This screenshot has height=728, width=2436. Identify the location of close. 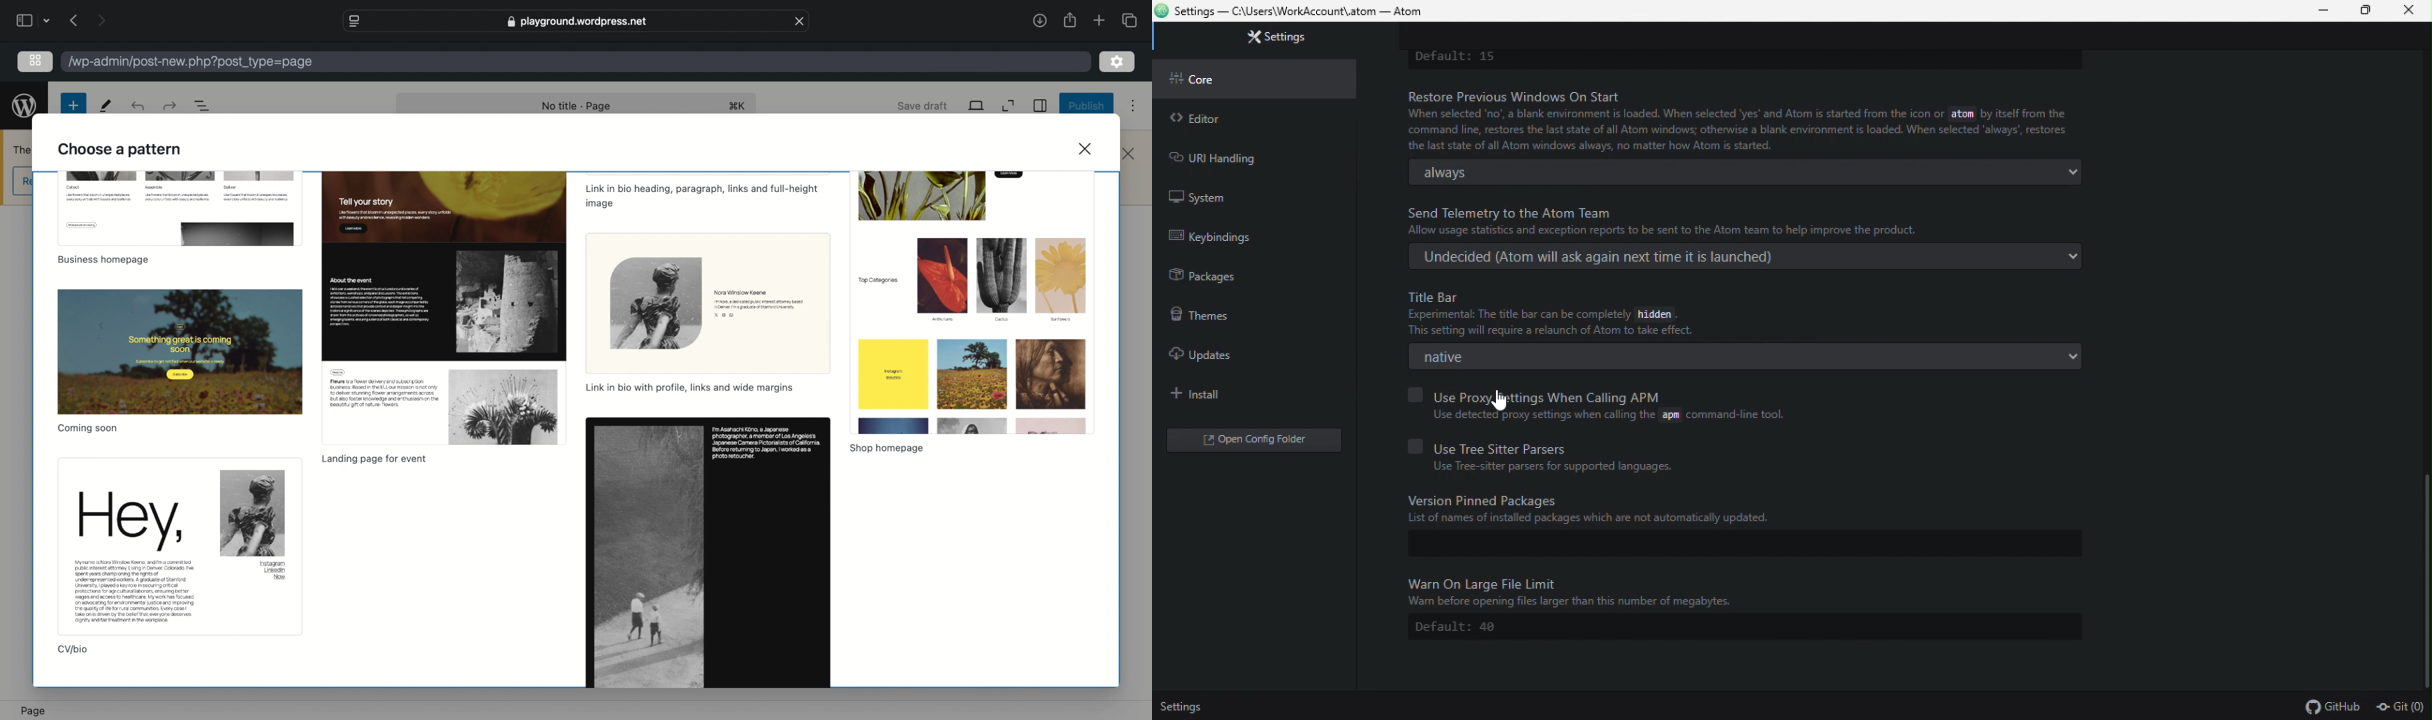
(1129, 155).